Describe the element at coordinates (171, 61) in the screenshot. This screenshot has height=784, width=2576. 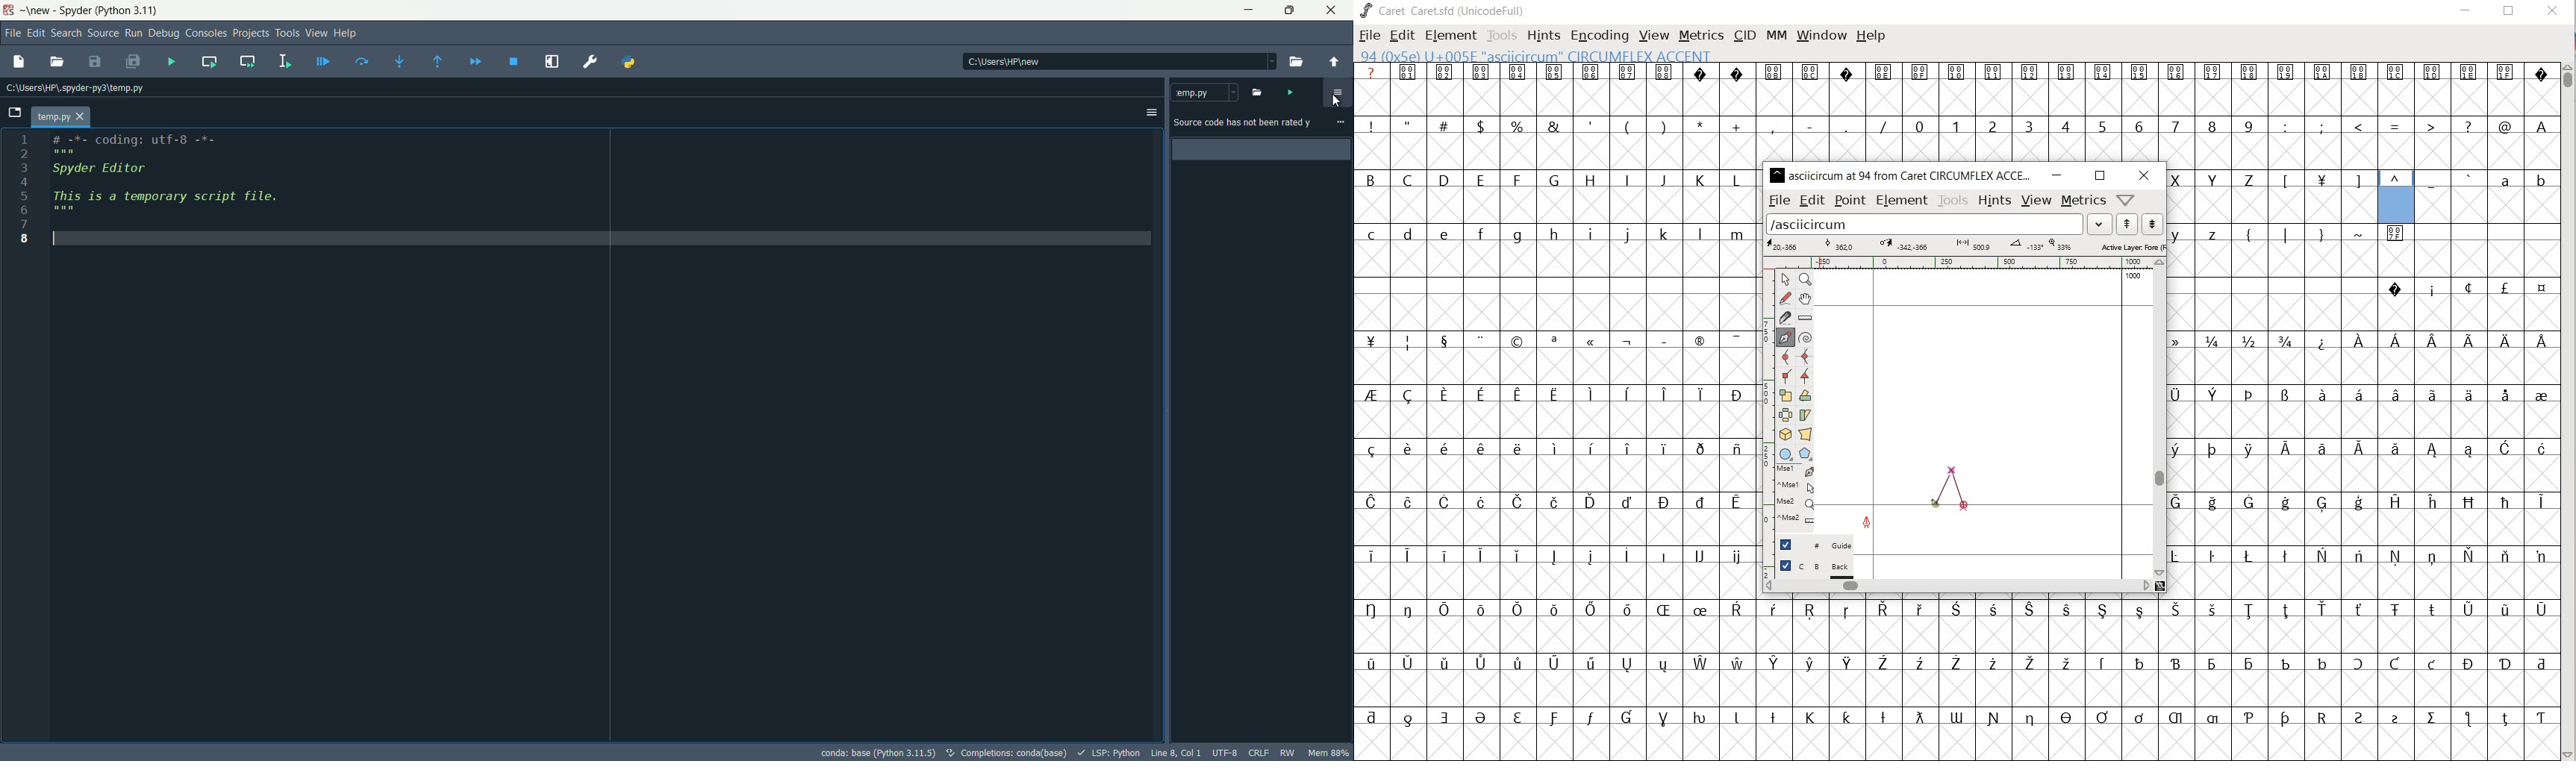
I see `run file` at that location.